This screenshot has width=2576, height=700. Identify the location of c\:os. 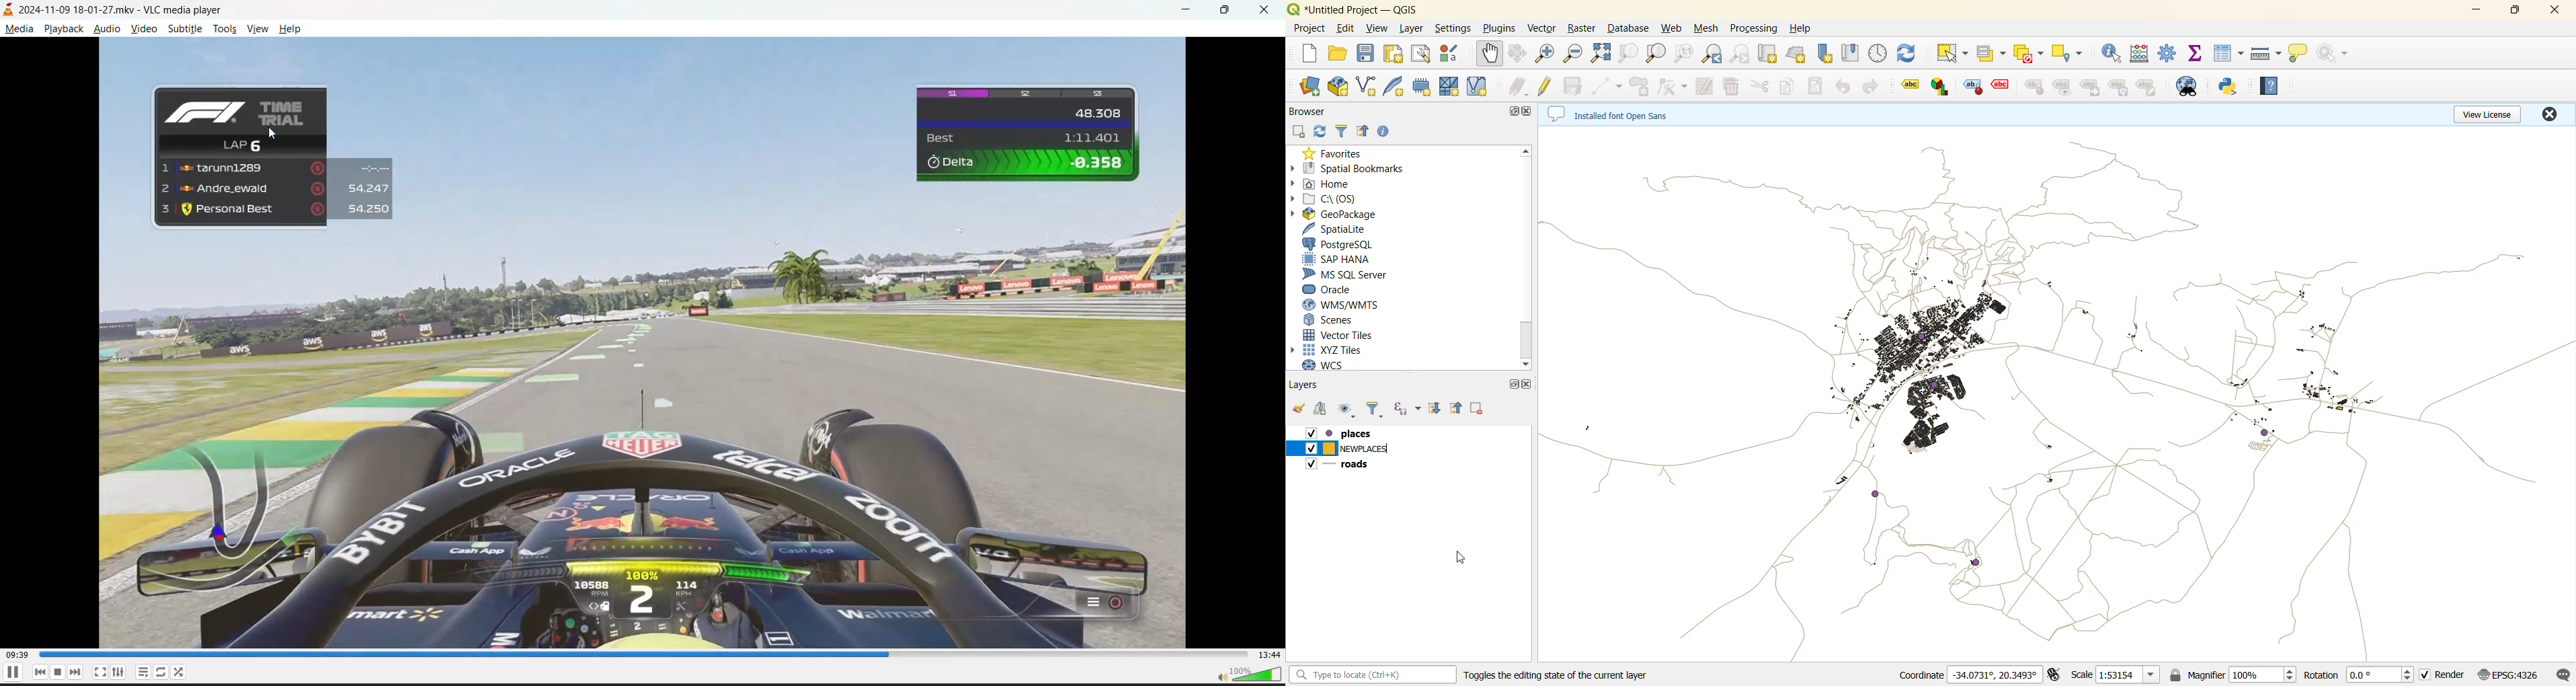
(1330, 197).